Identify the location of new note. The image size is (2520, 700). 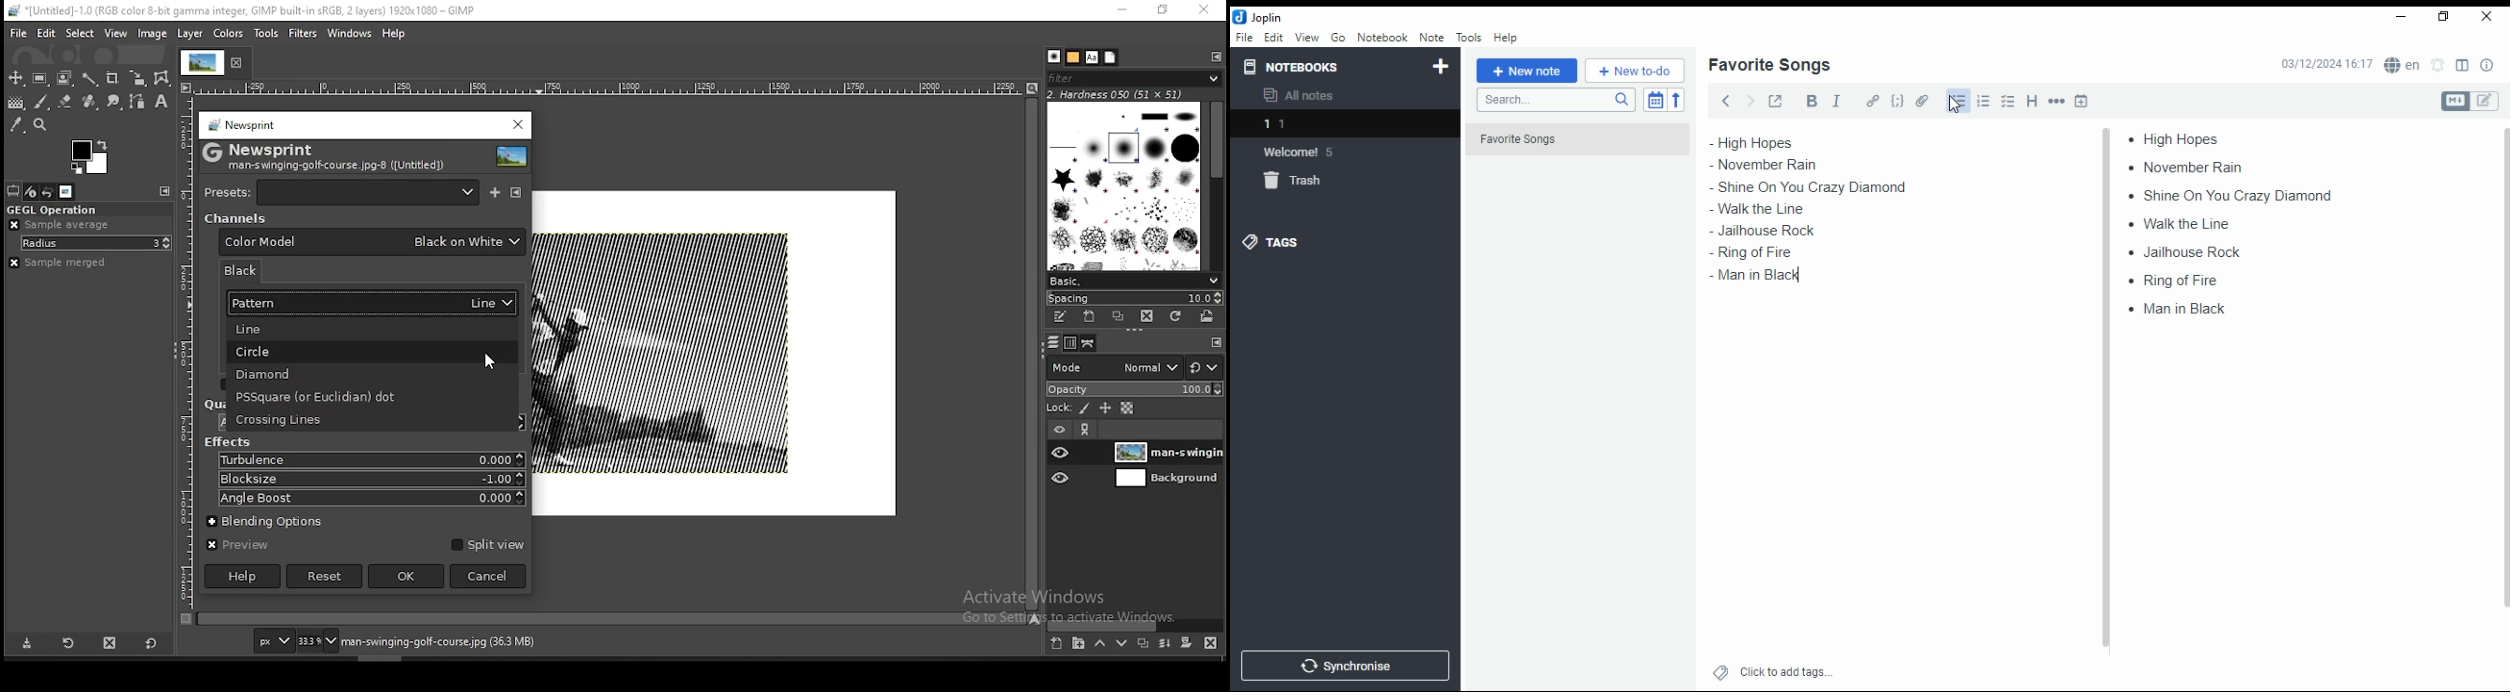
(1527, 71).